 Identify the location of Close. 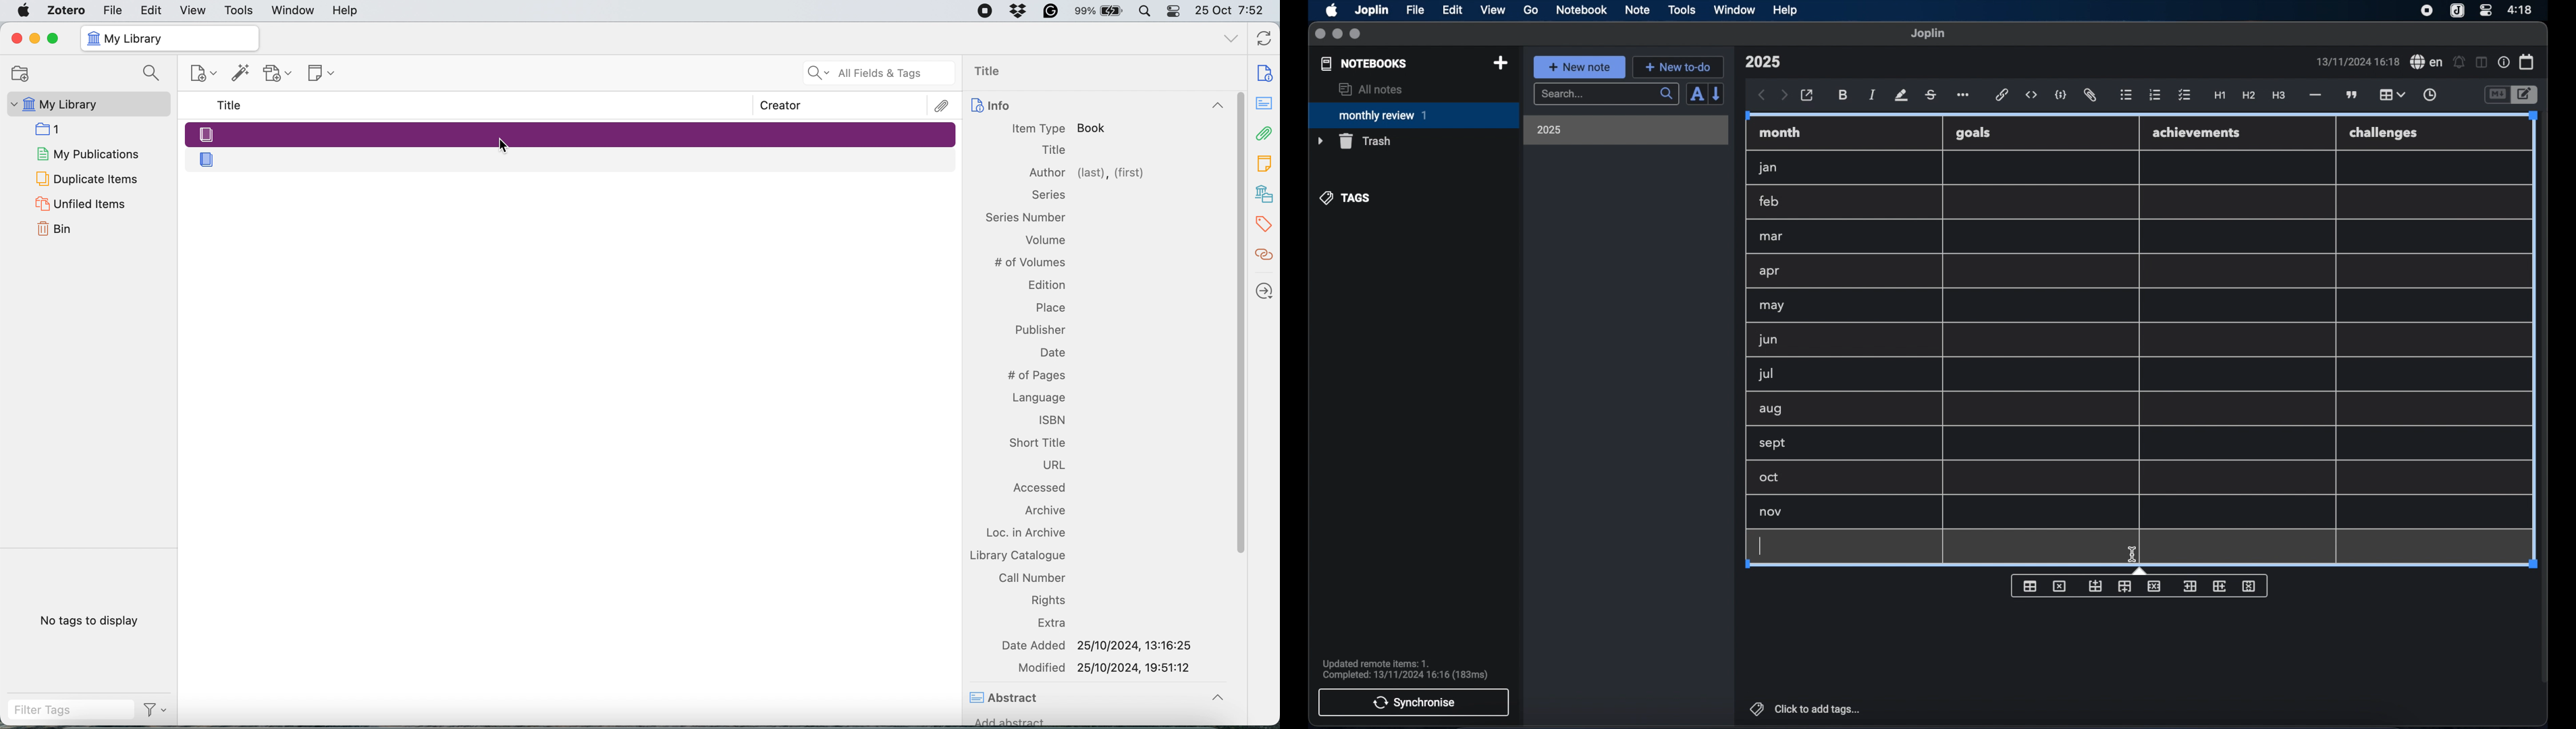
(16, 38).